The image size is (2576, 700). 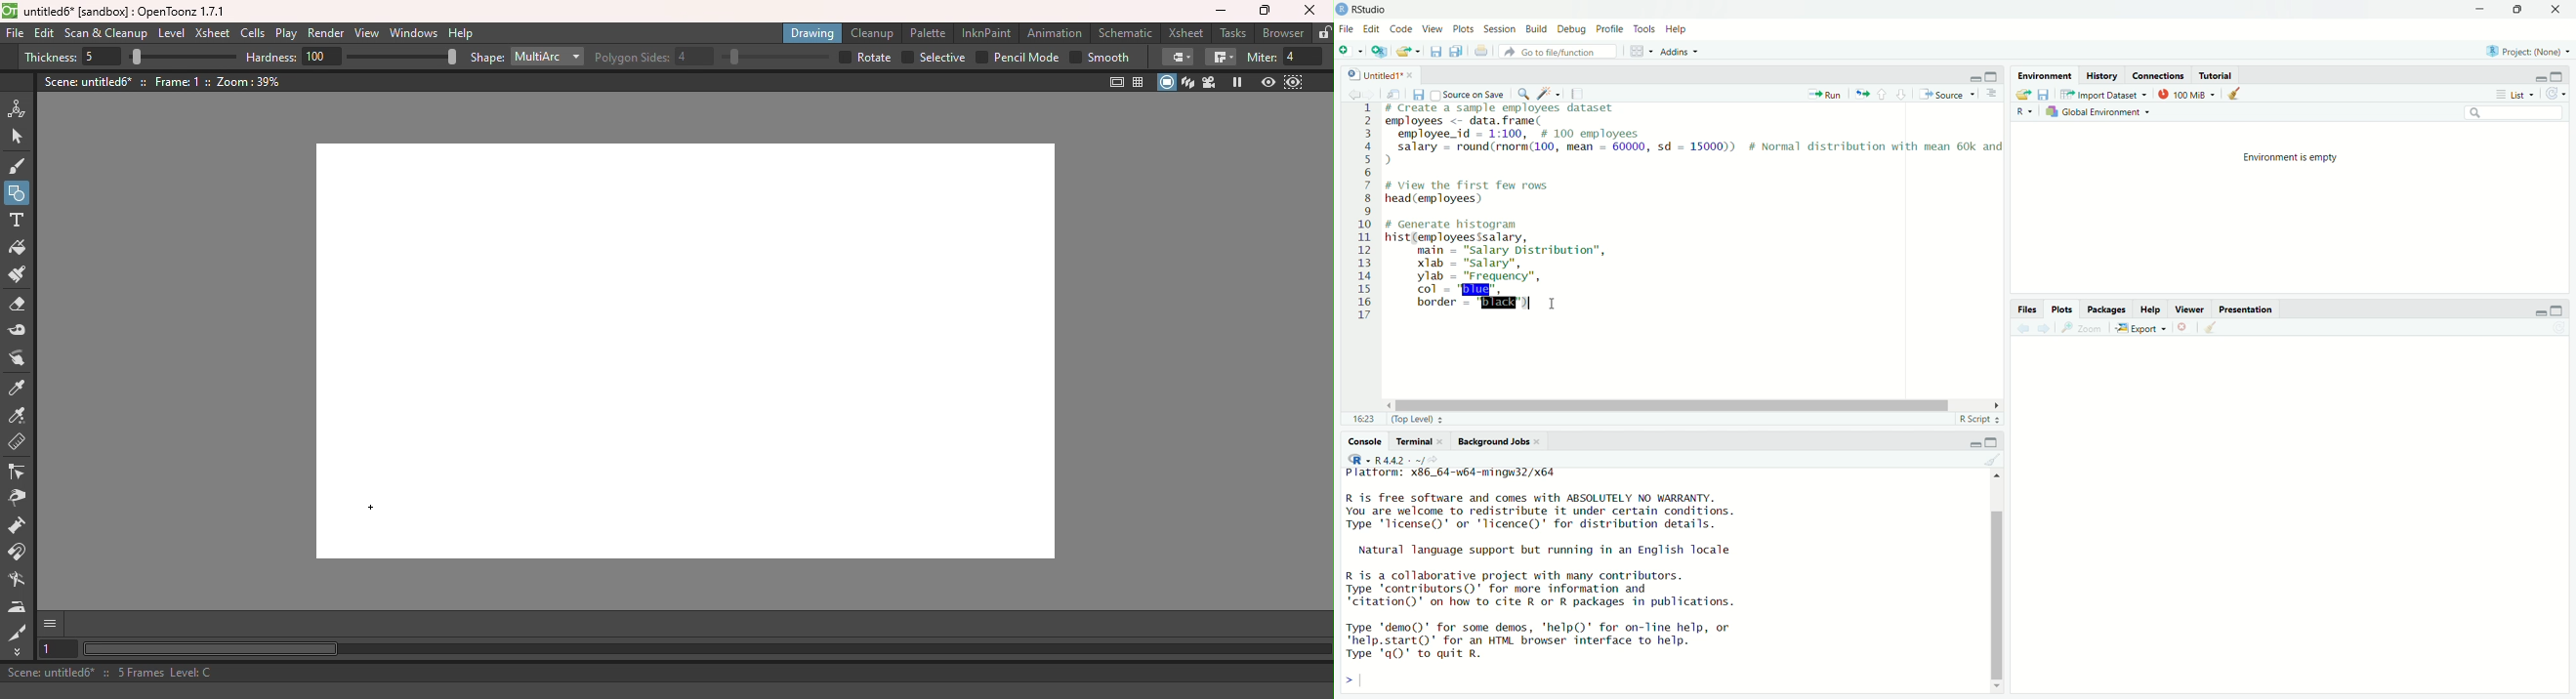 What do you see at coordinates (2023, 94) in the screenshot?
I see `file` at bounding box center [2023, 94].